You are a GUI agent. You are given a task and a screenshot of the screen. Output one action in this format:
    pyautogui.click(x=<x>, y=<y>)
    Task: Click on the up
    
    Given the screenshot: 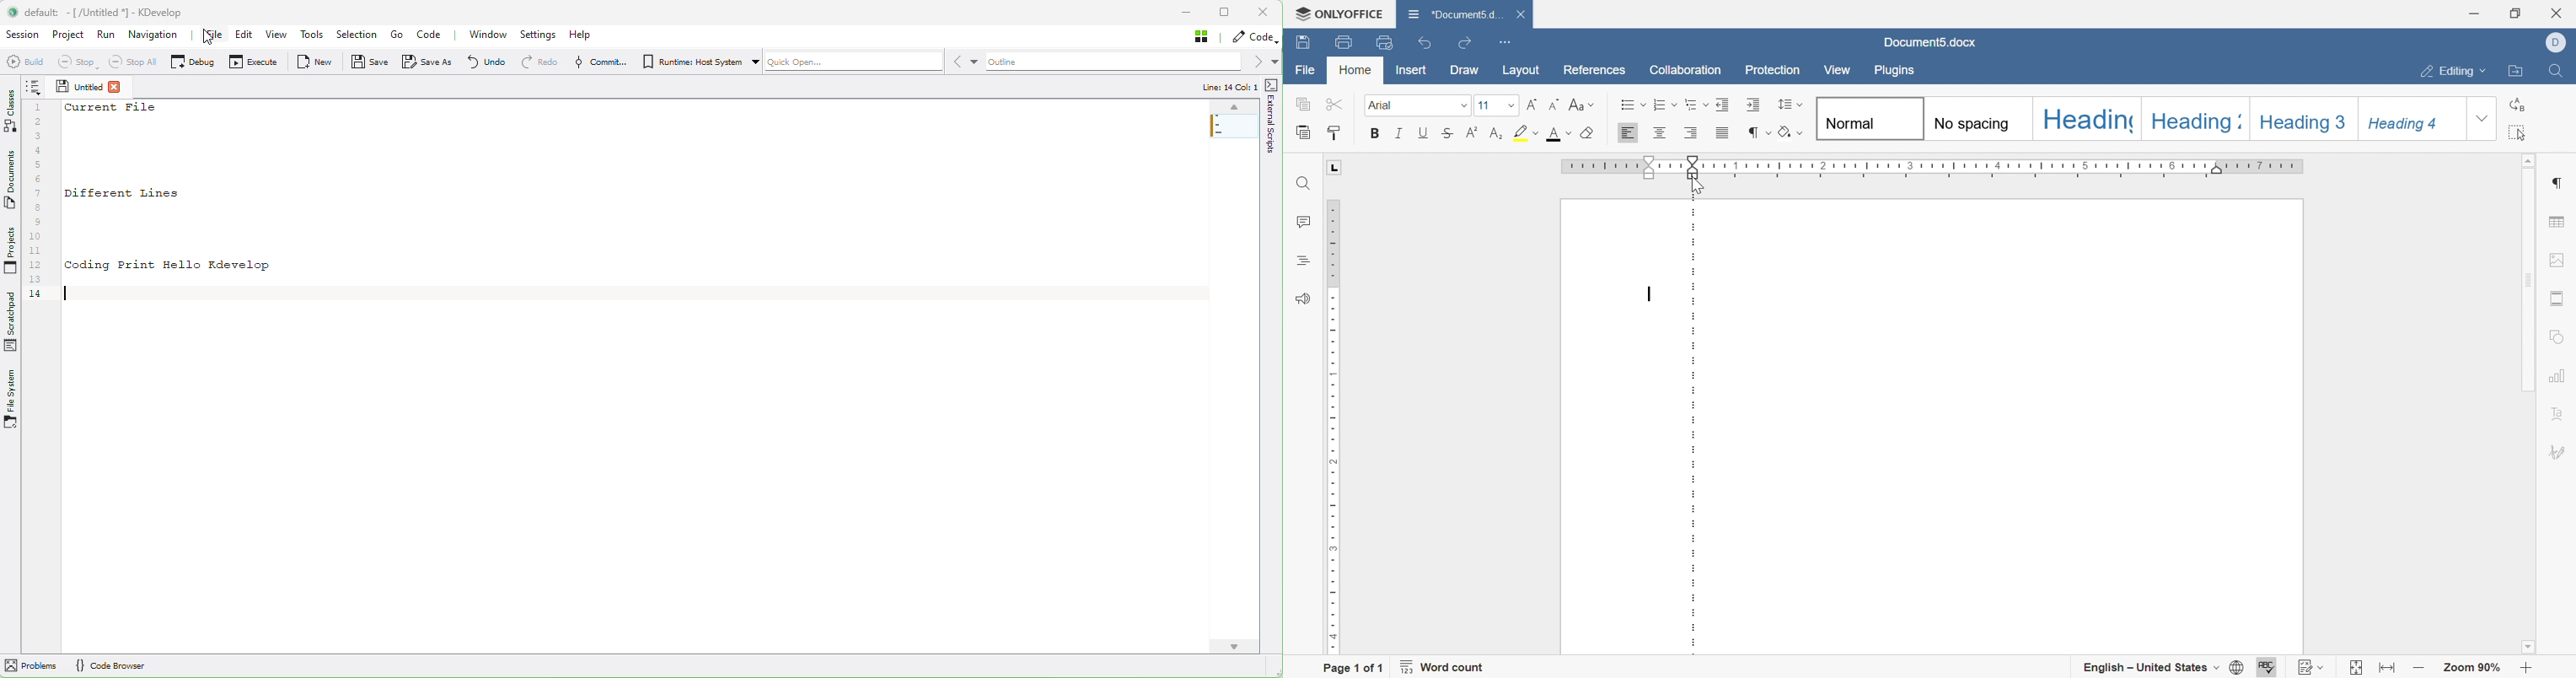 What is the action you would take?
    pyautogui.click(x=1233, y=107)
    